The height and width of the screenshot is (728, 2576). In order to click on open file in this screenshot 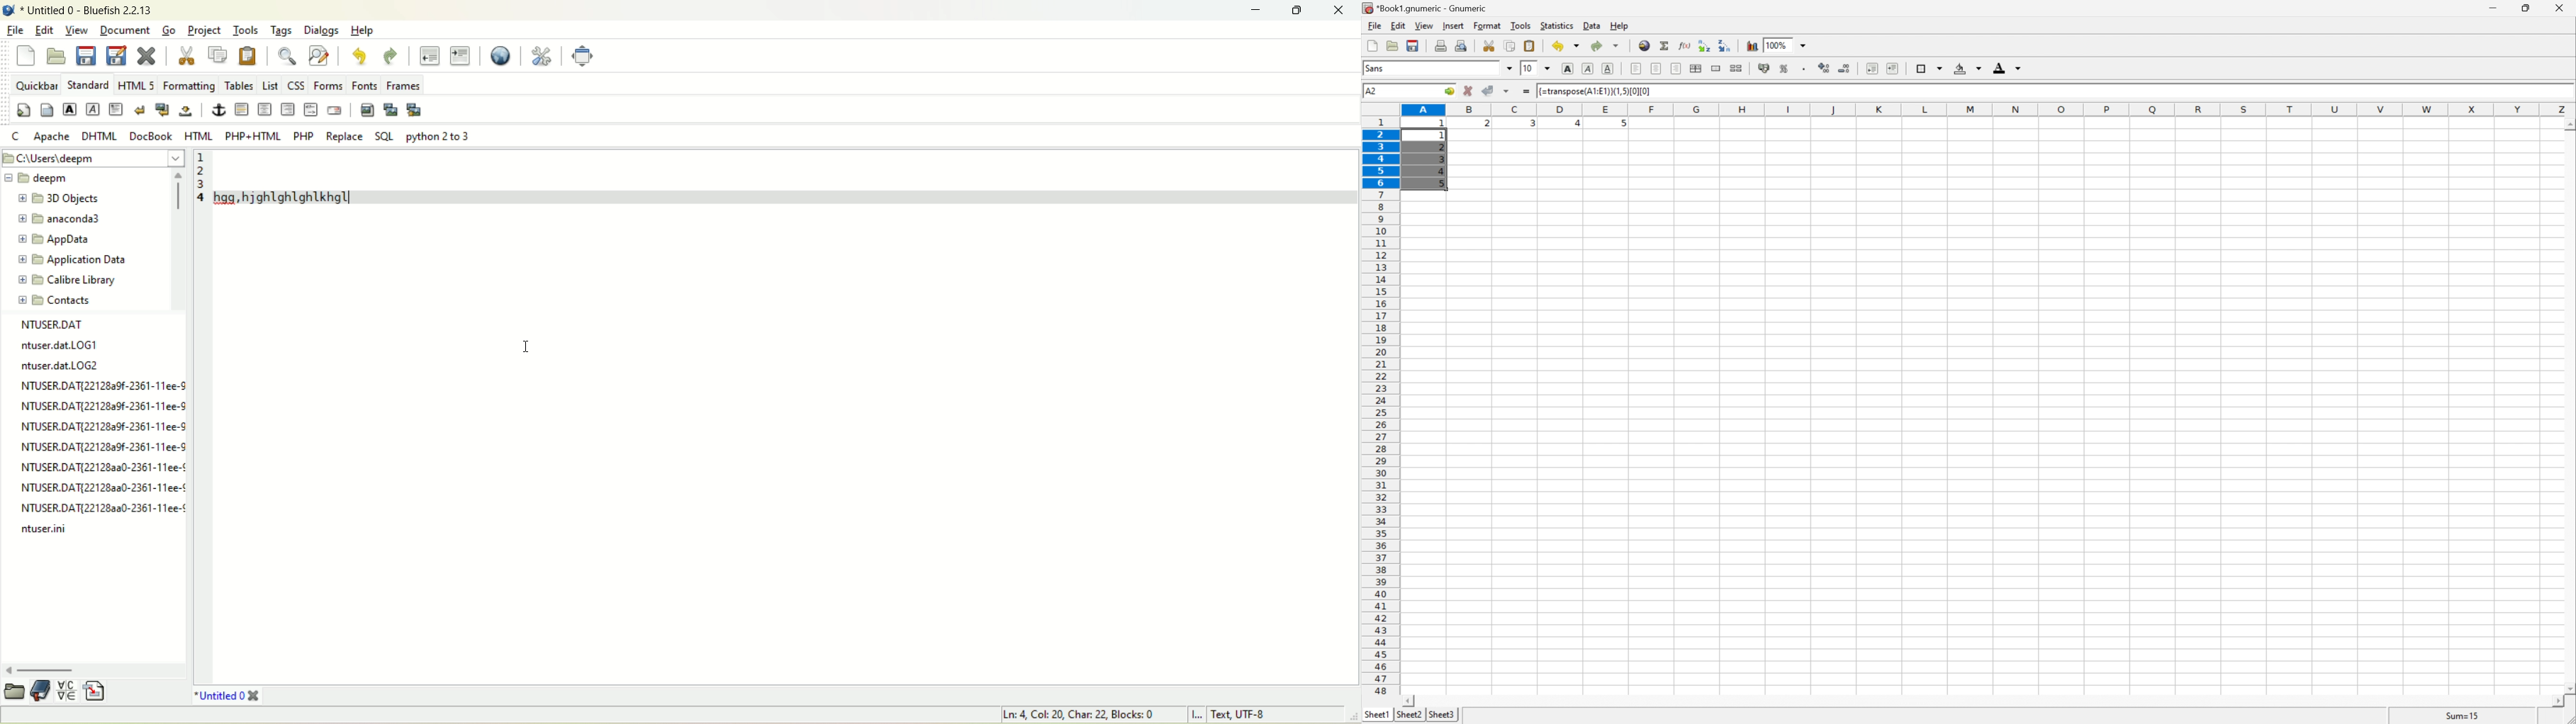, I will do `click(1394, 45)`.